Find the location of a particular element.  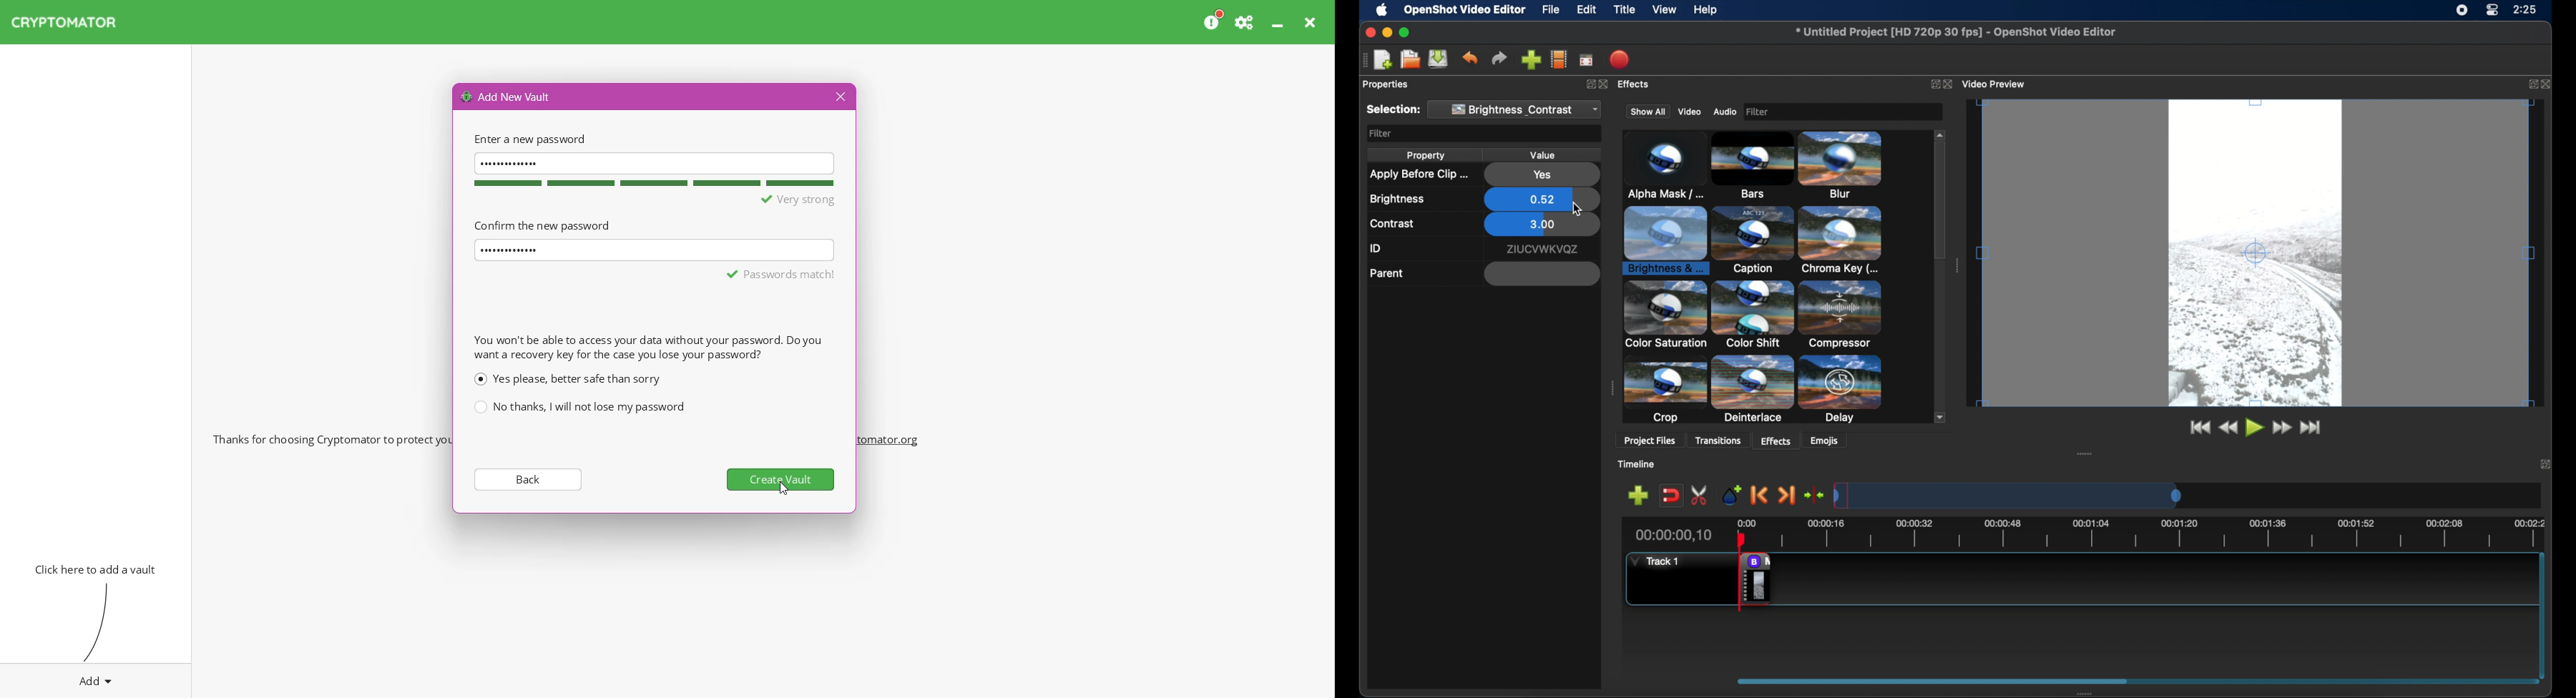

Cursor is located at coordinates (784, 489).